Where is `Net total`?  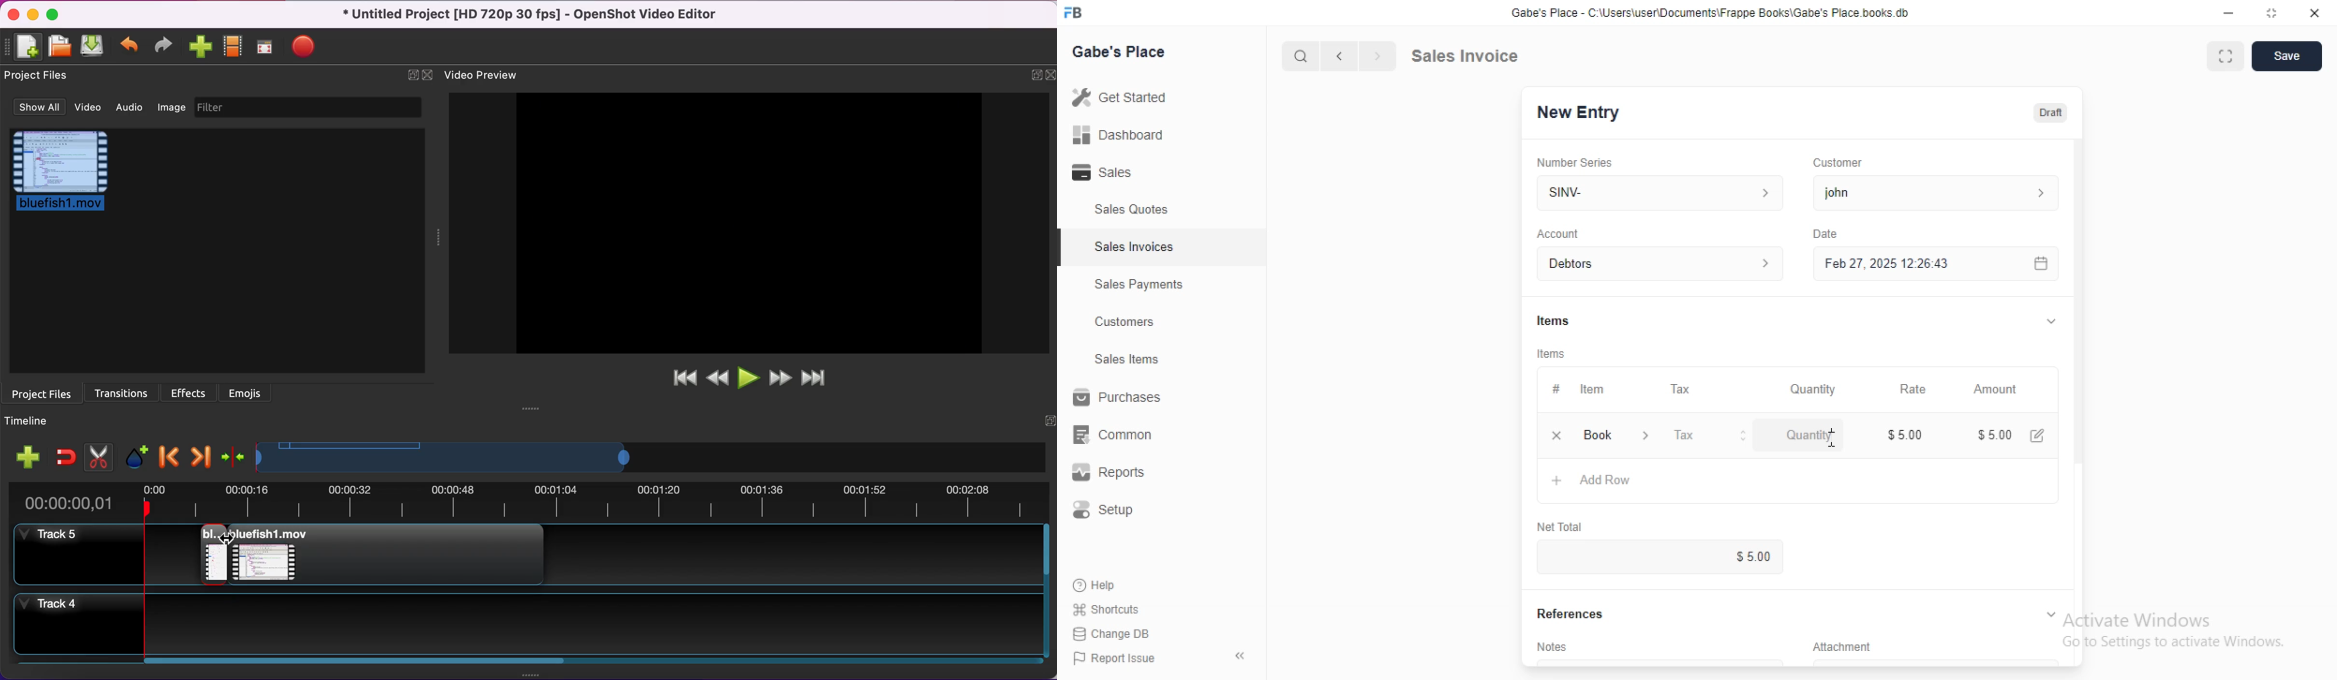
Net total is located at coordinates (1558, 528).